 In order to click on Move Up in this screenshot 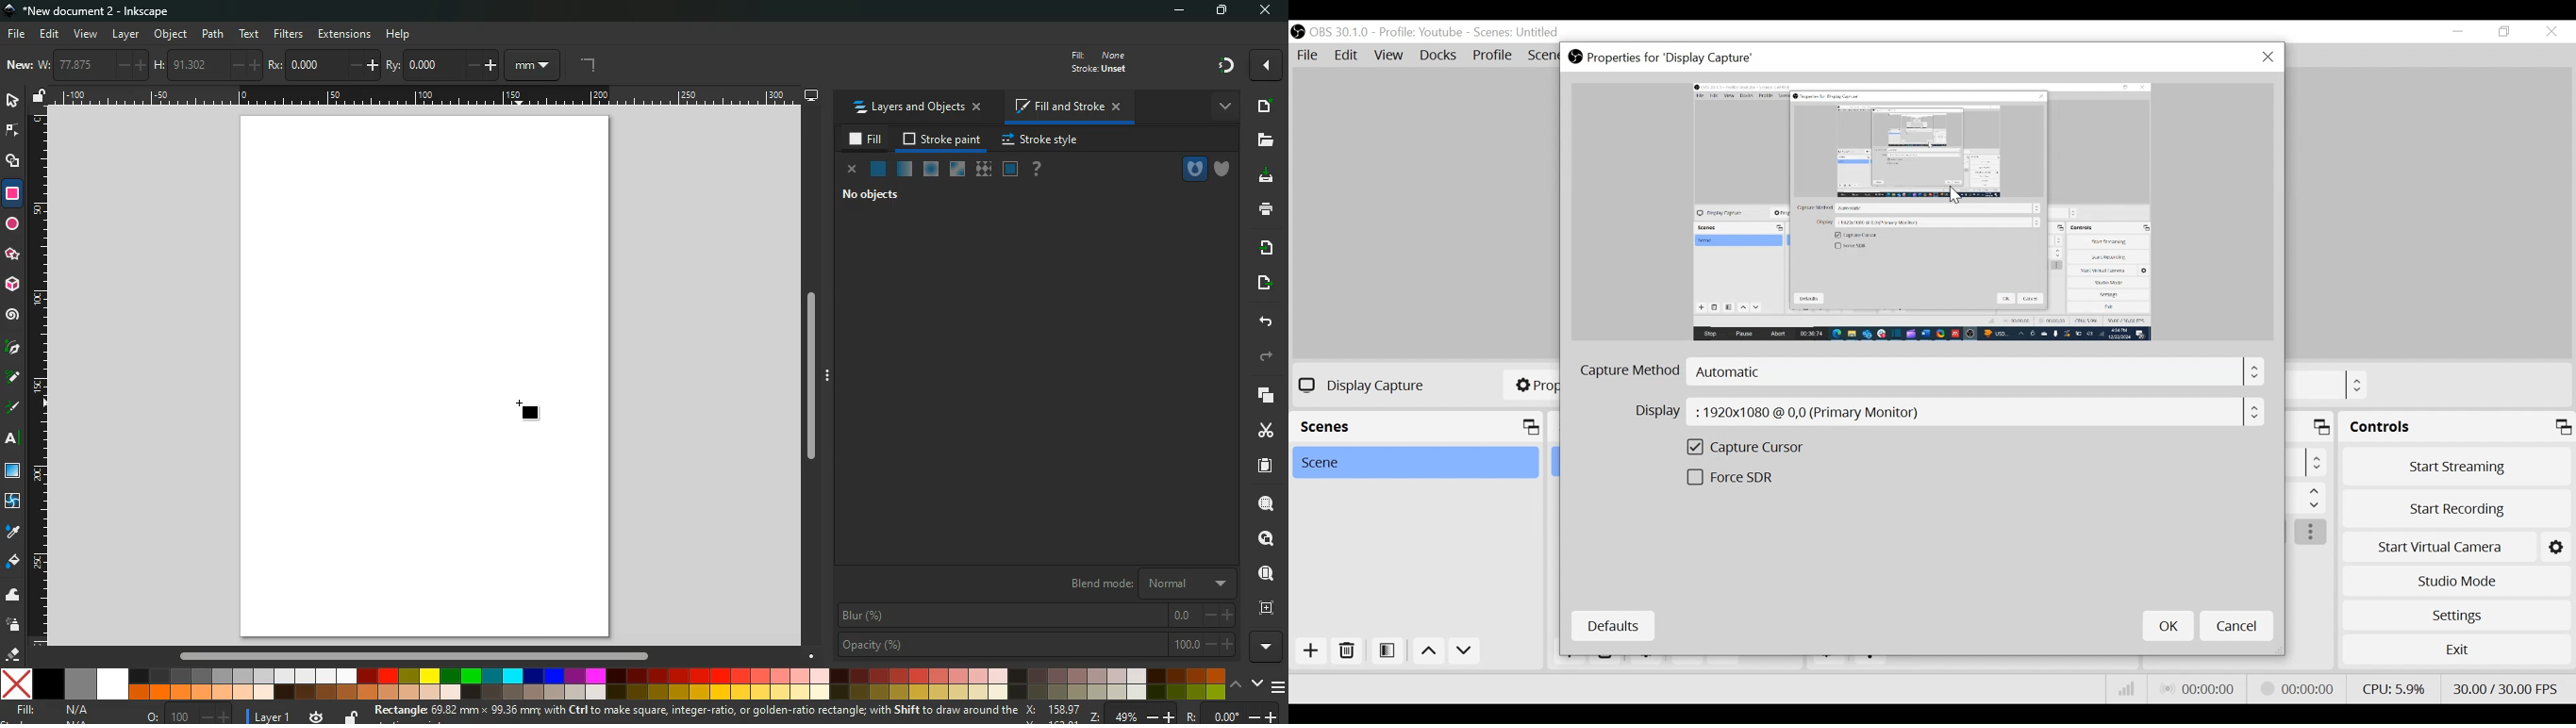, I will do `click(1427, 652)`.